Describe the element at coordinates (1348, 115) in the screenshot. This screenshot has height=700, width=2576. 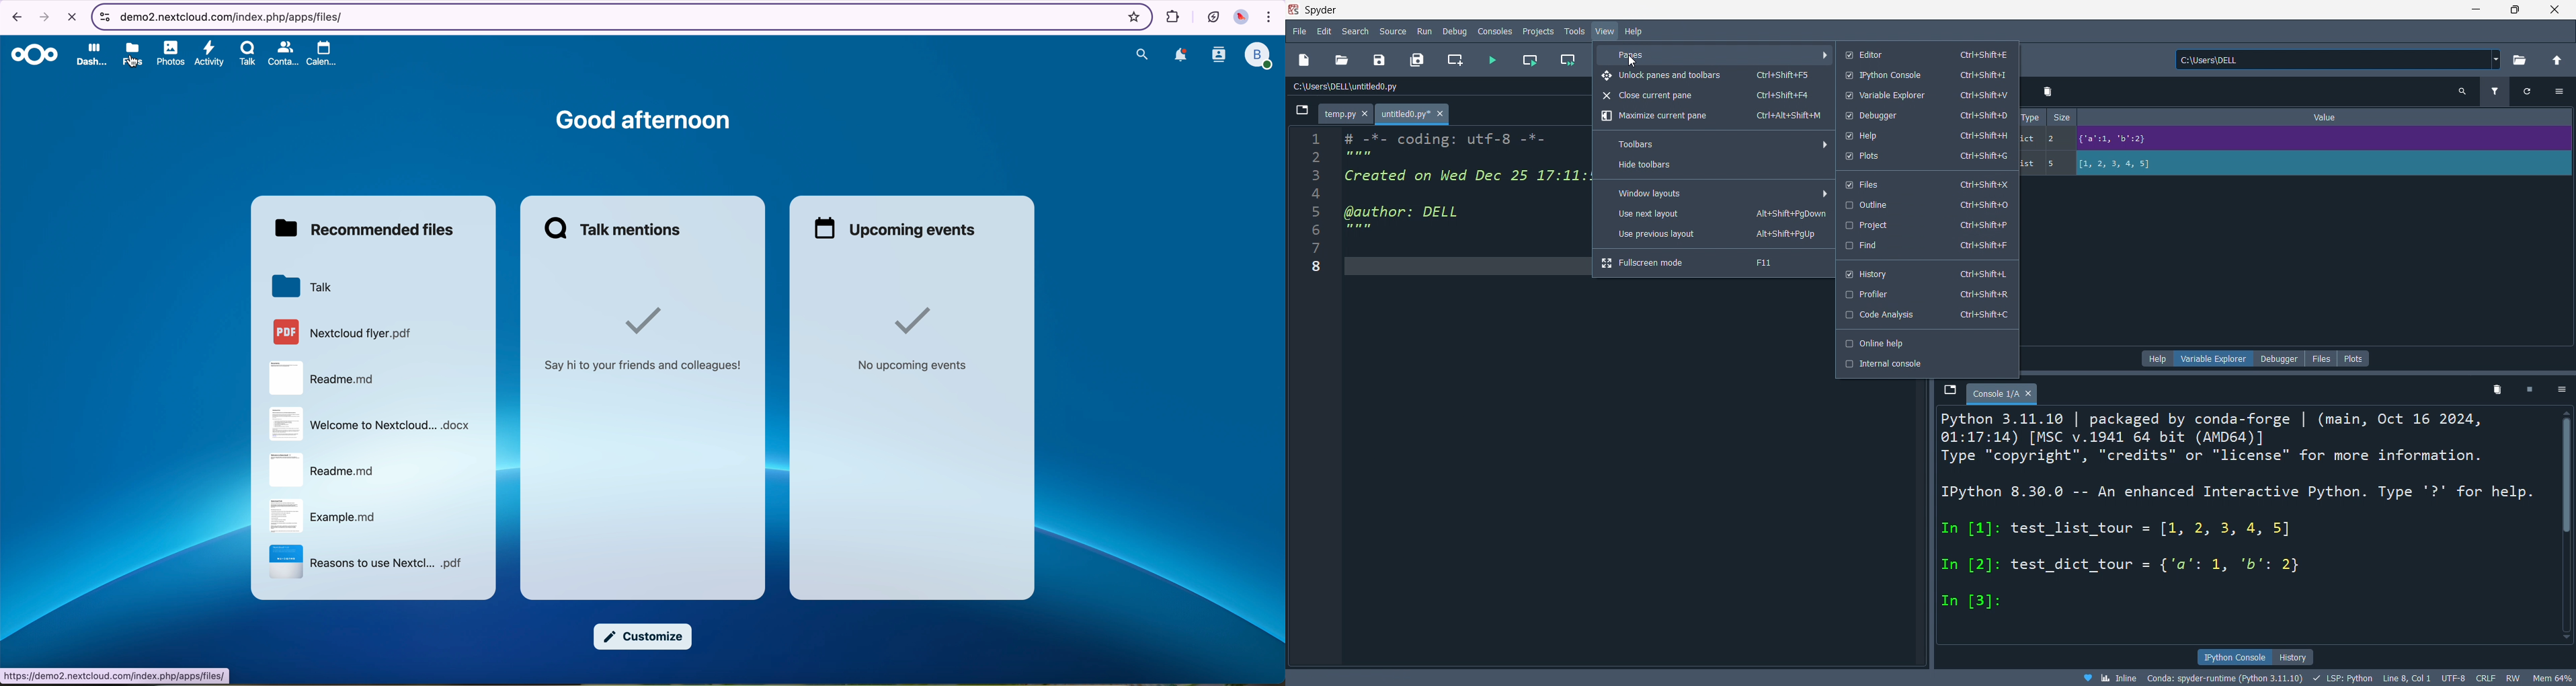
I see `temp.py` at that location.